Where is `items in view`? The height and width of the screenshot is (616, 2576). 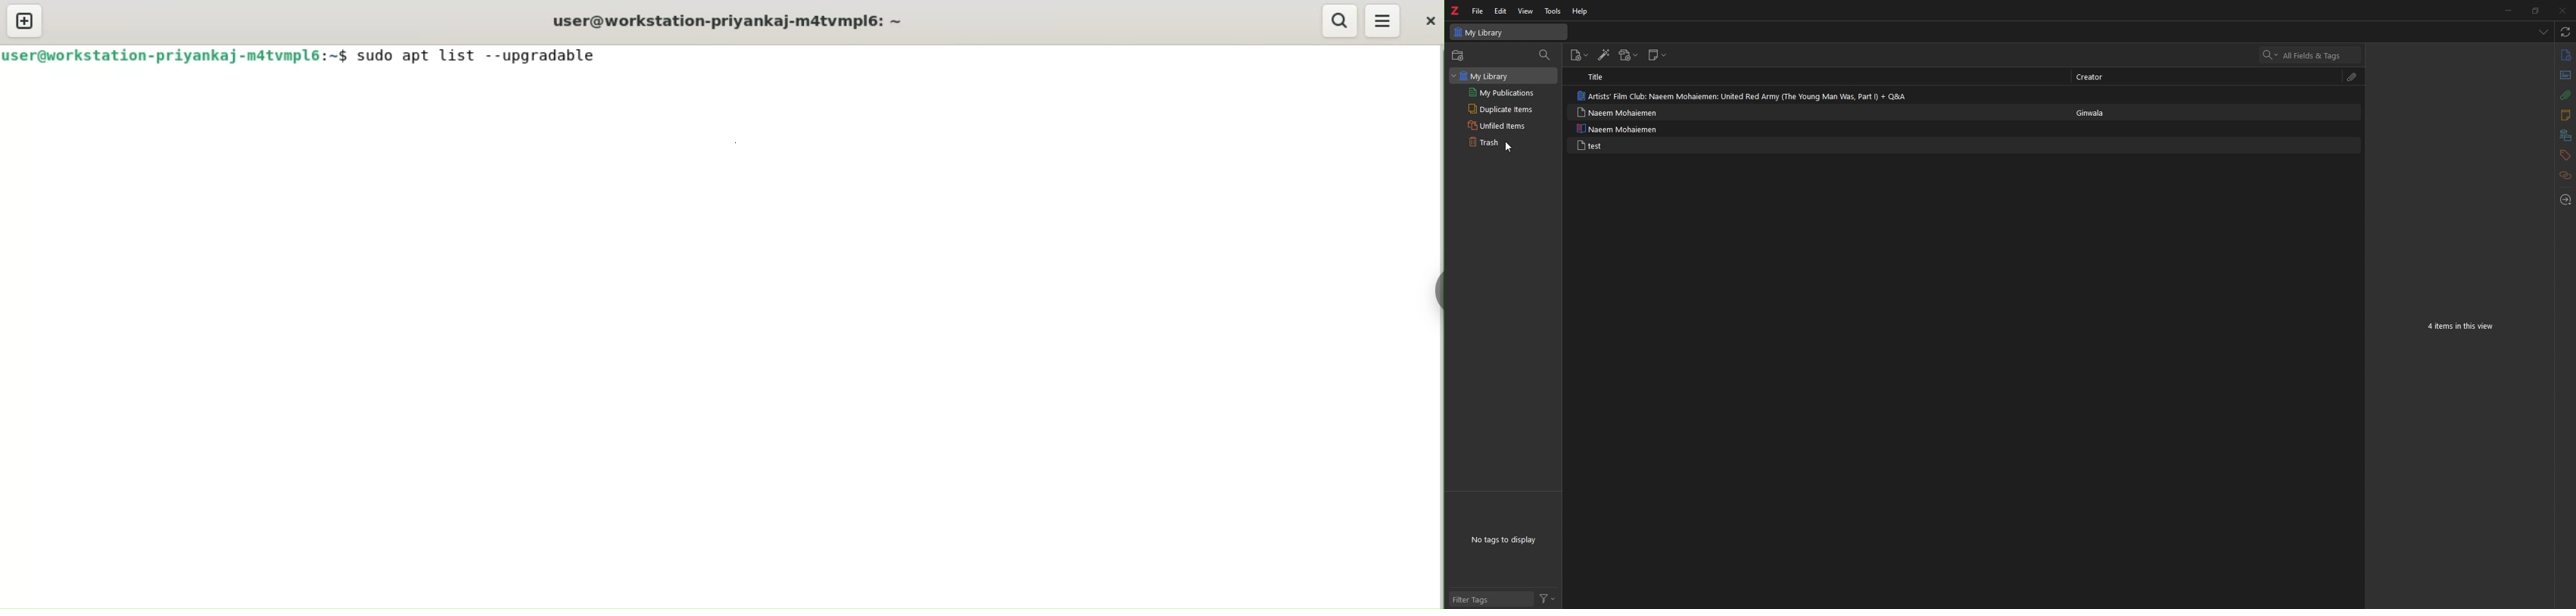 items in view is located at coordinates (2461, 325).